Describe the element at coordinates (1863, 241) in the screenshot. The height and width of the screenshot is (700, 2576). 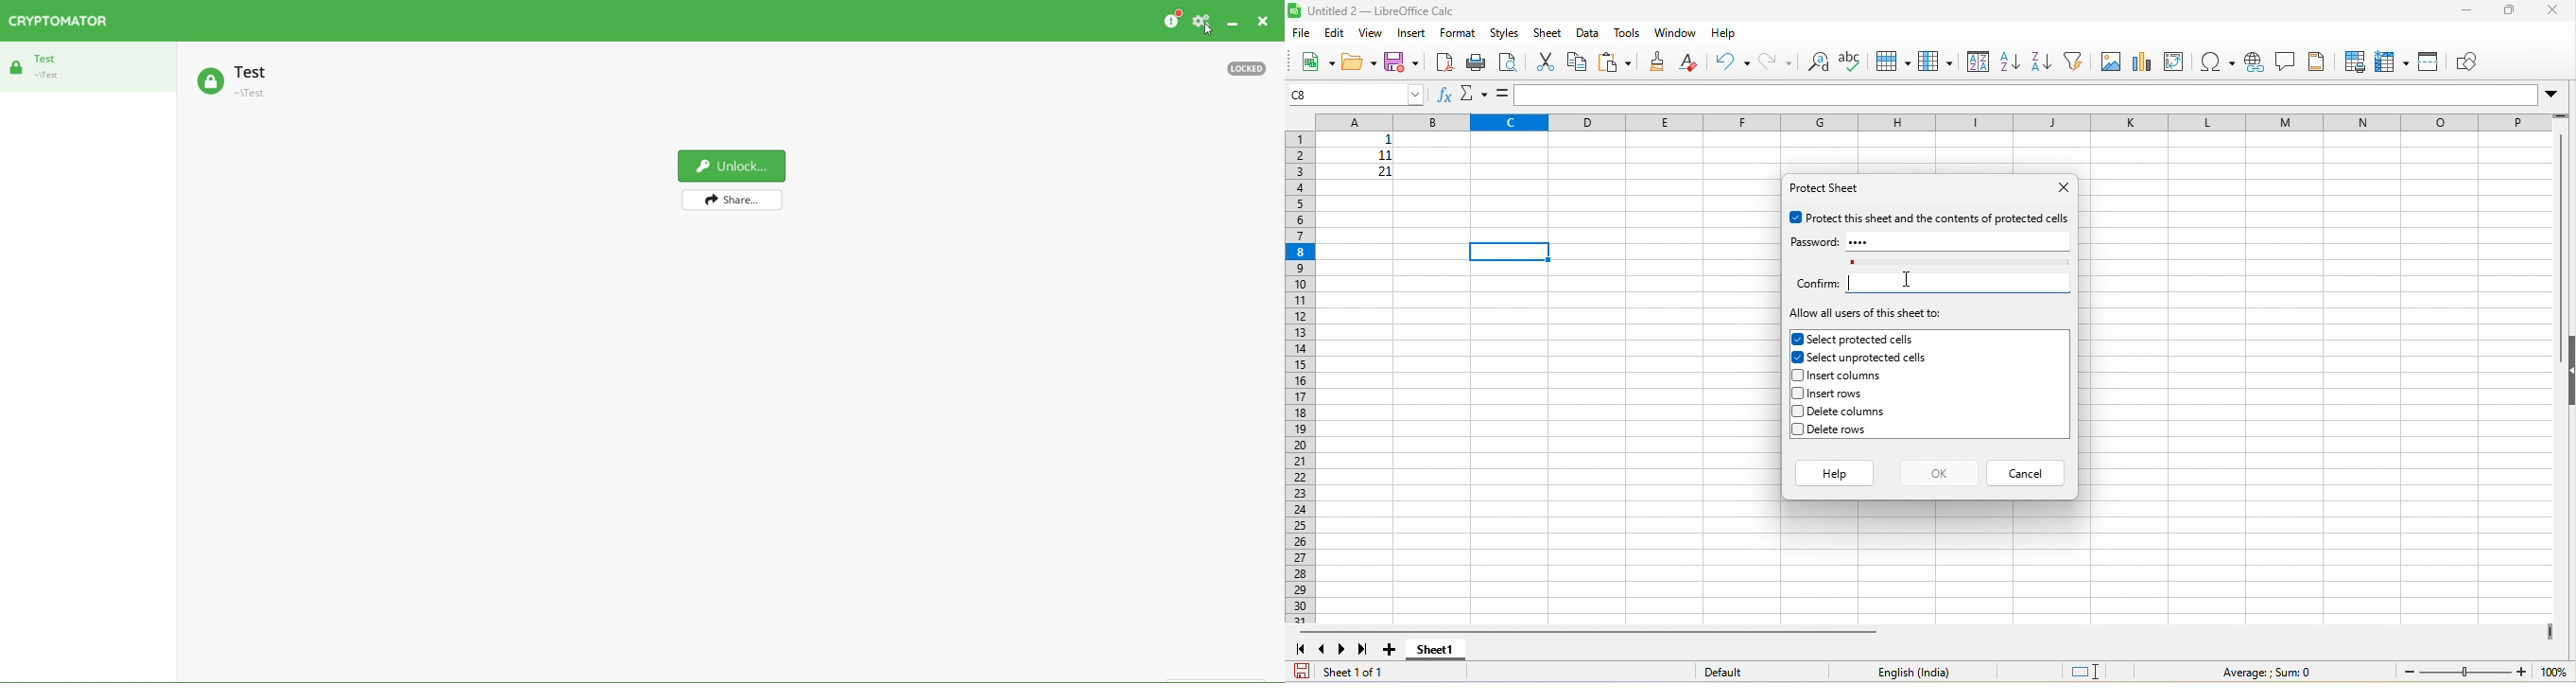
I see `password typed` at that location.